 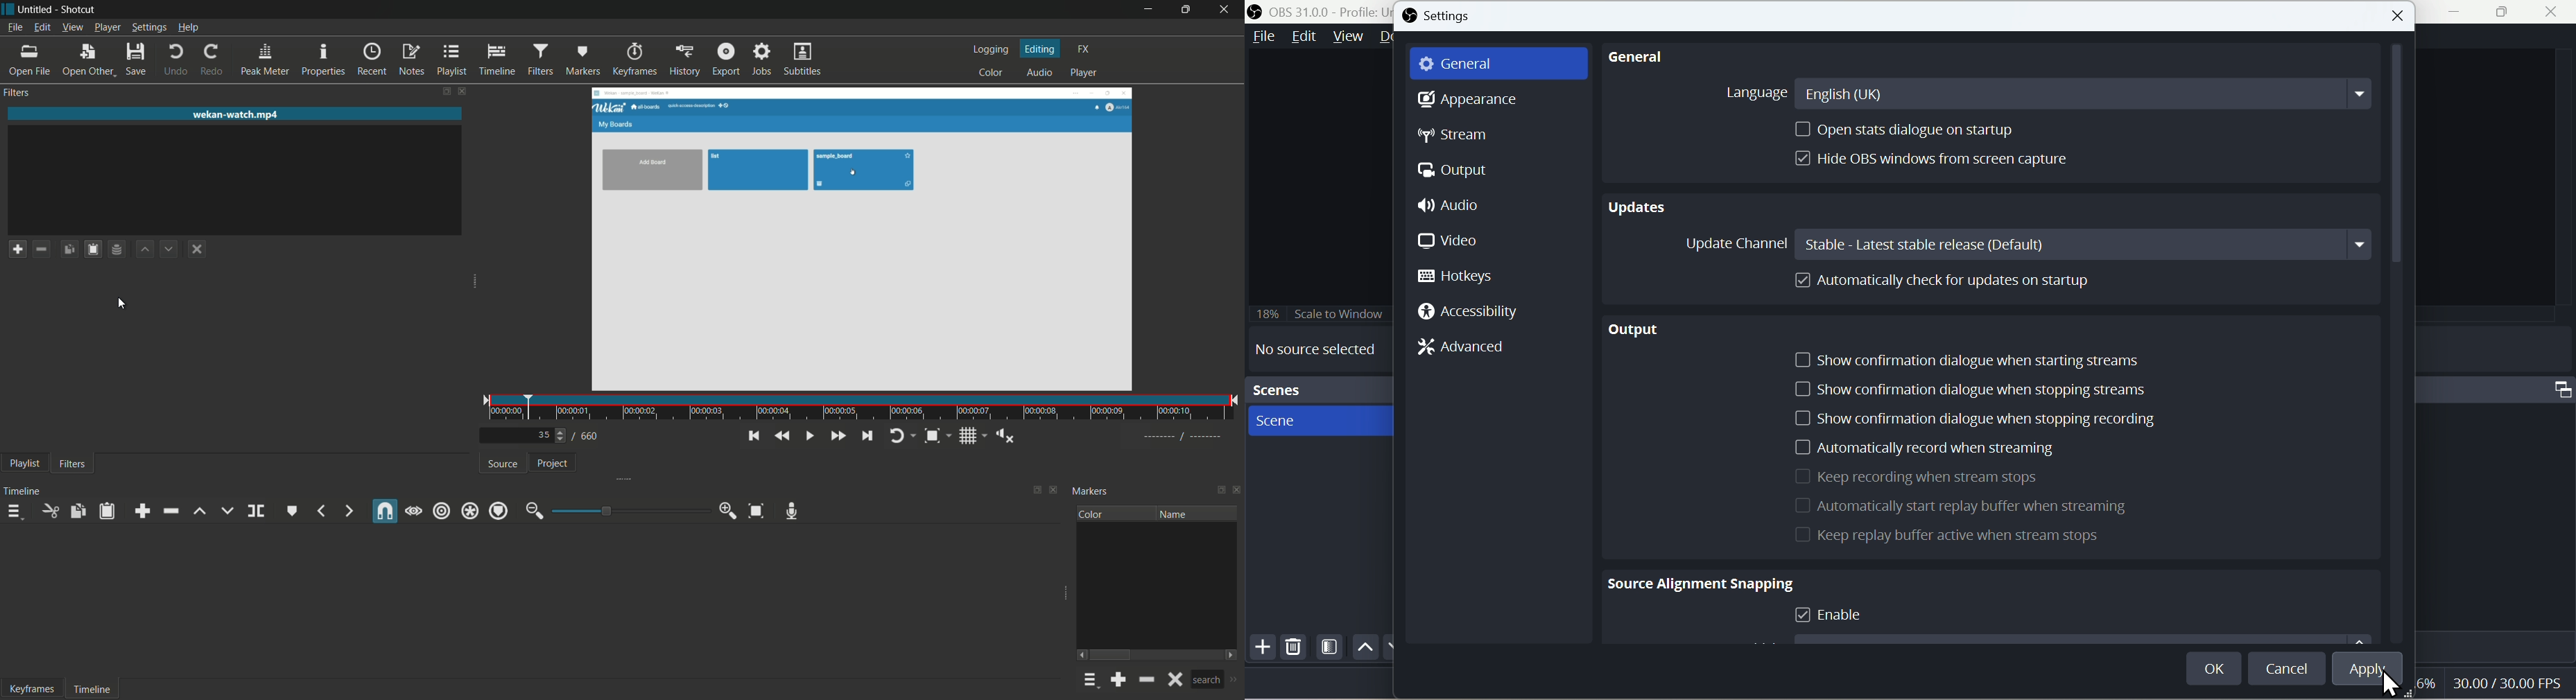 I want to click on Scene Filters, so click(x=1331, y=645).